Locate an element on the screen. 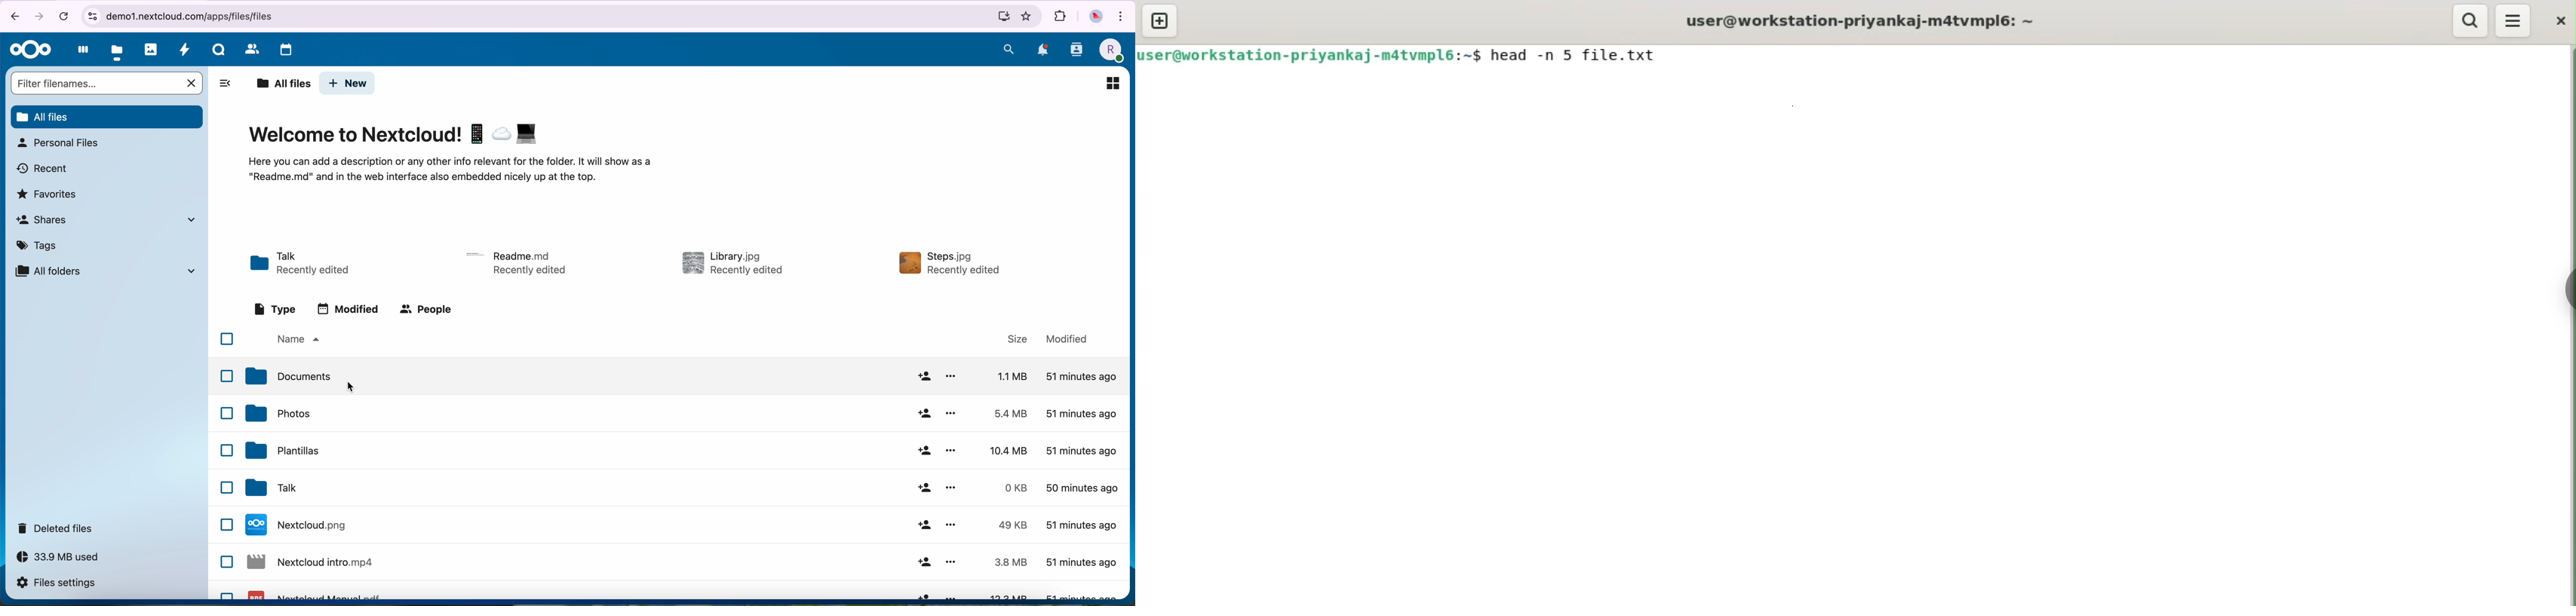 The width and height of the screenshot is (2576, 616). readme.md - recently edited is located at coordinates (521, 263).